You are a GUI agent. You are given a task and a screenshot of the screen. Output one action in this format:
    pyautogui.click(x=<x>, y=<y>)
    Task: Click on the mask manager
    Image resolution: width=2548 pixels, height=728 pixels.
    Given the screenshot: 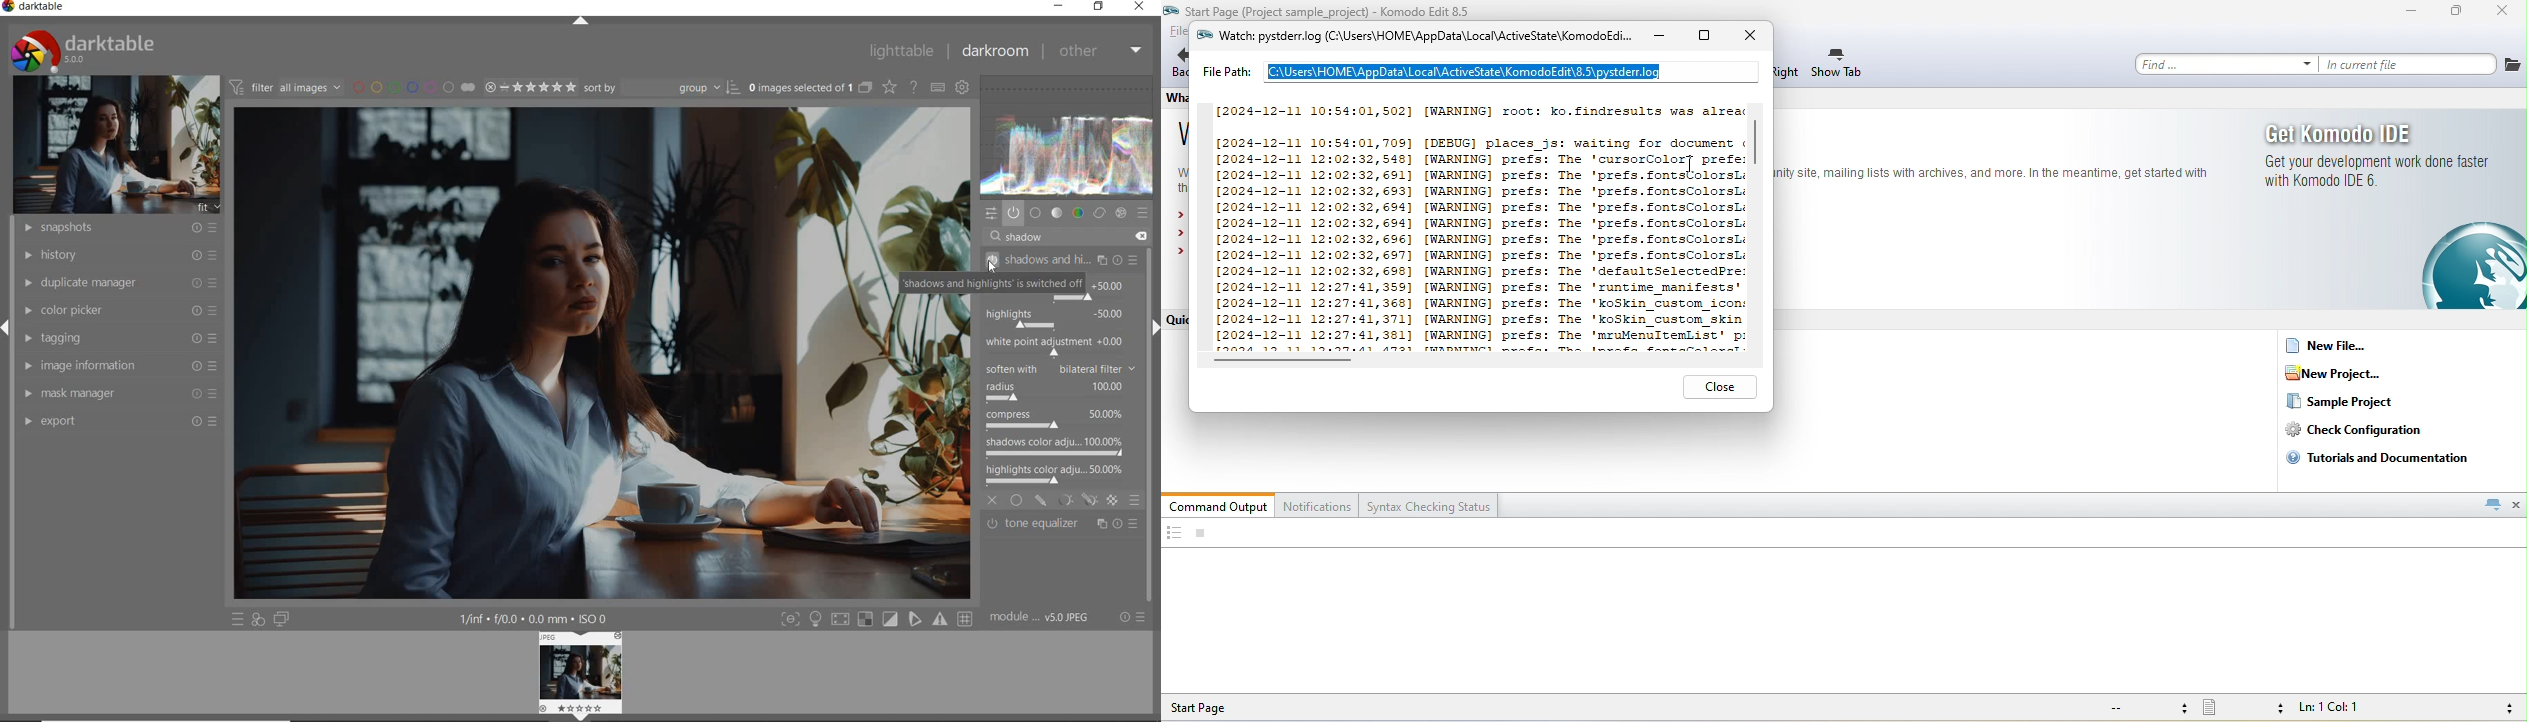 What is the action you would take?
    pyautogui.click(x=120, y=395)
    